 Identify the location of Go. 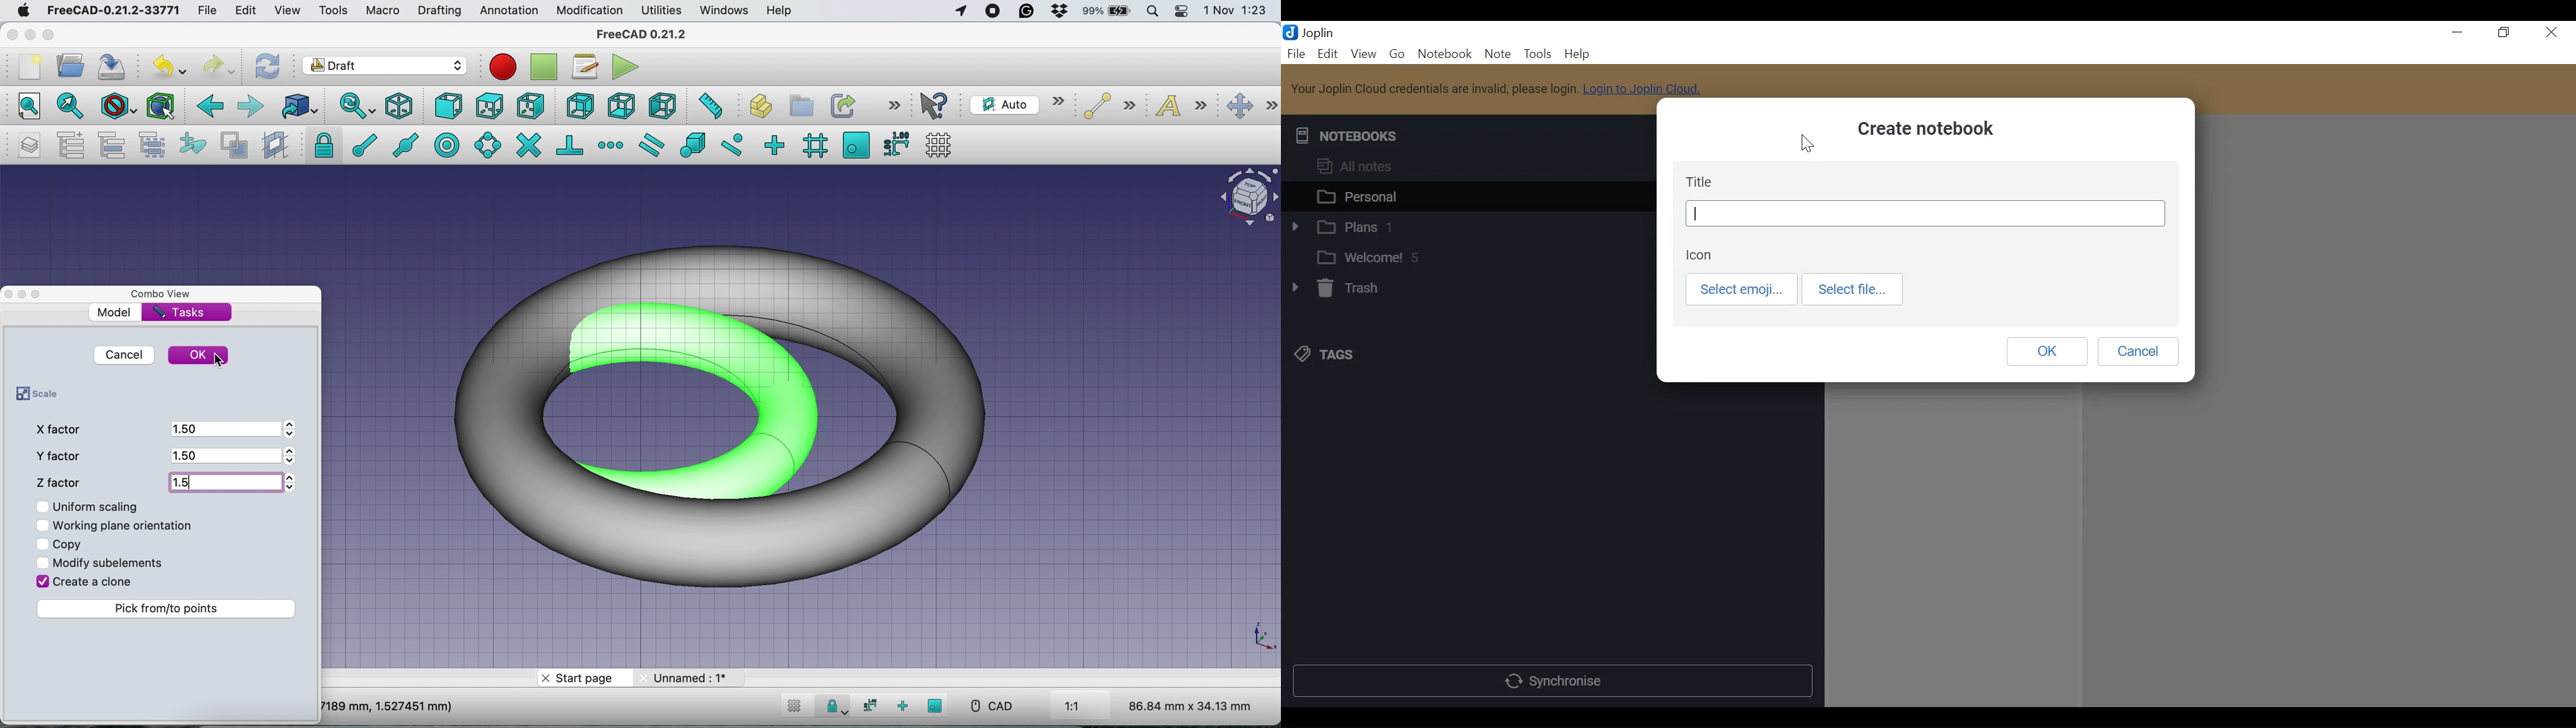
(1398, 53).